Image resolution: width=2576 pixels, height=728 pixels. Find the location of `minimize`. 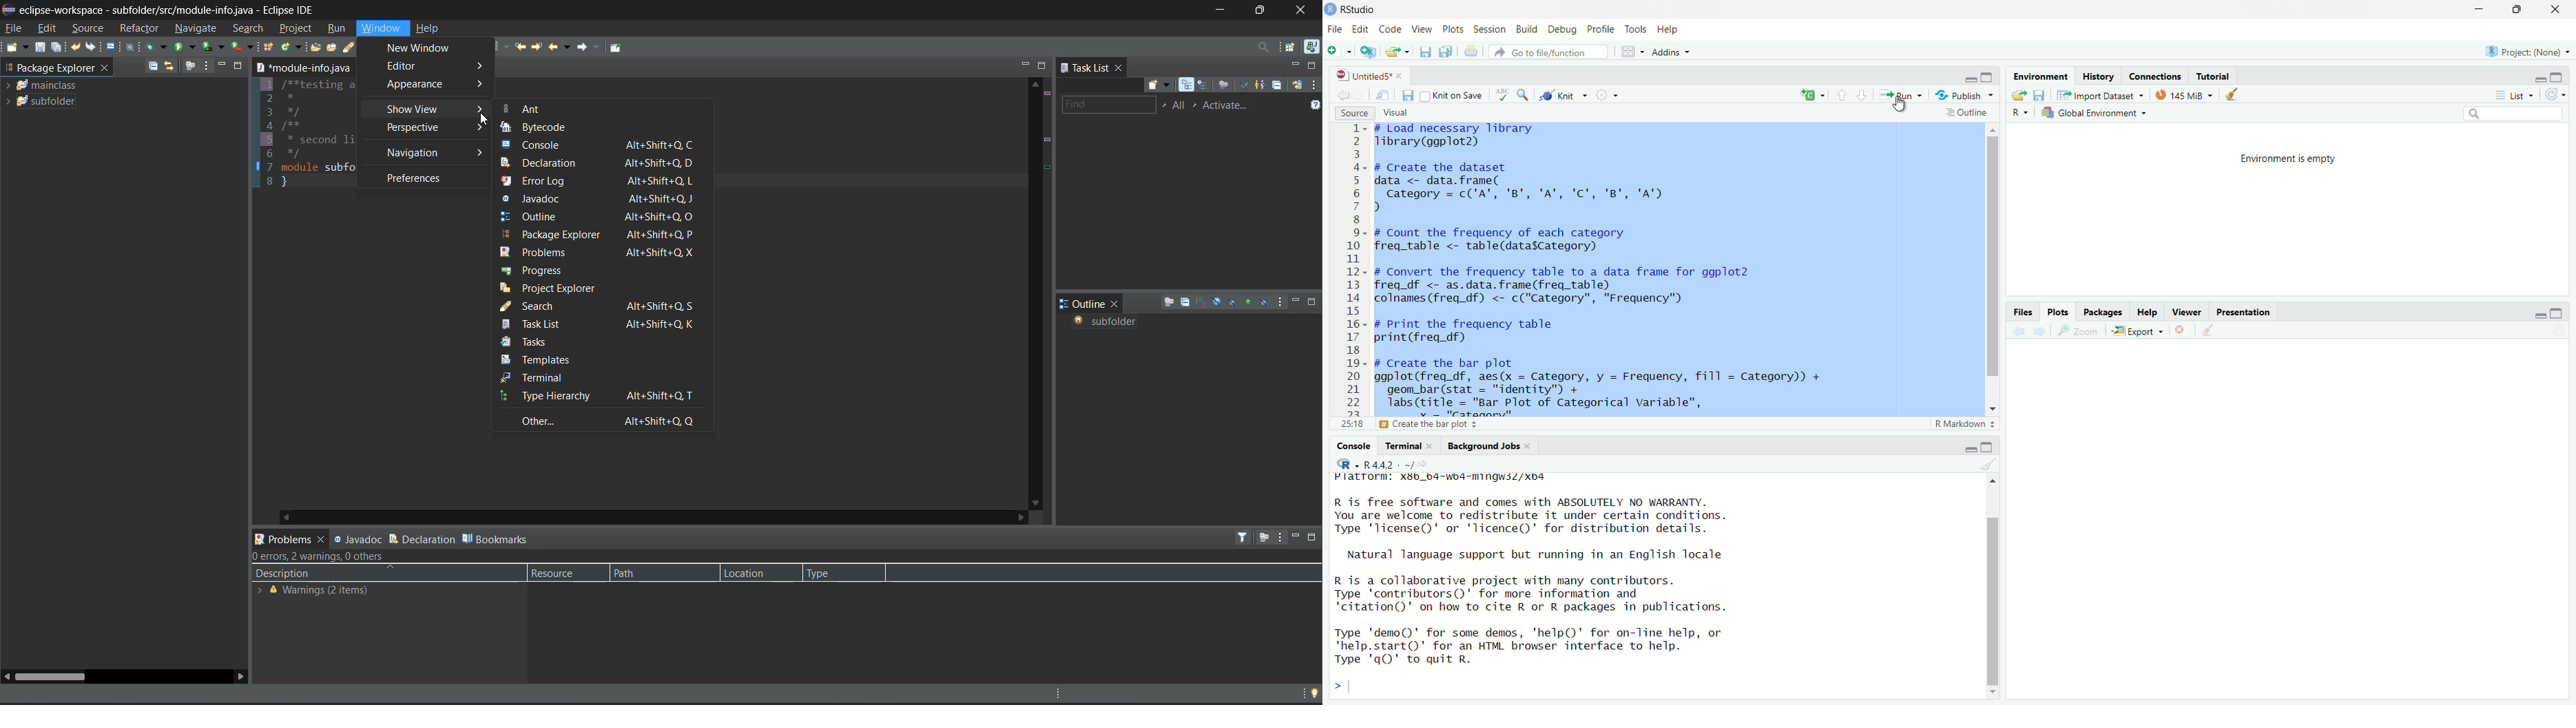

minimize is located at coordinates (1970, 450).